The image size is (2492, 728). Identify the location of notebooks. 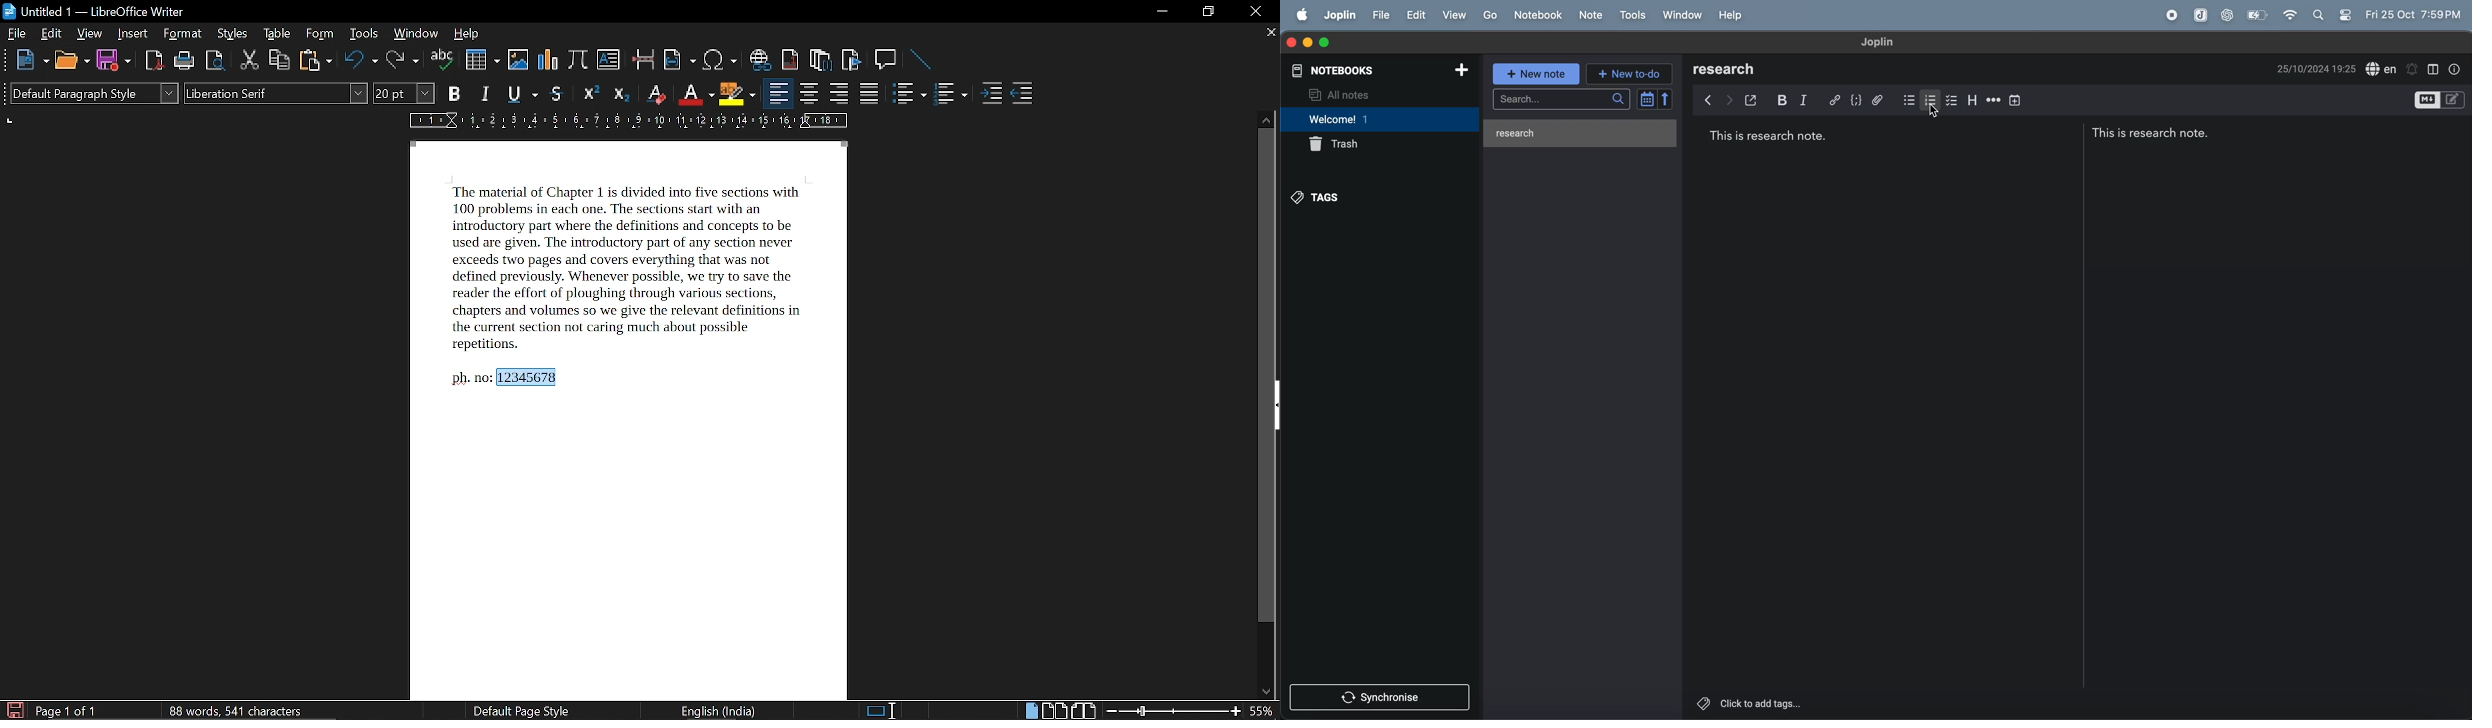
(1333, 72).